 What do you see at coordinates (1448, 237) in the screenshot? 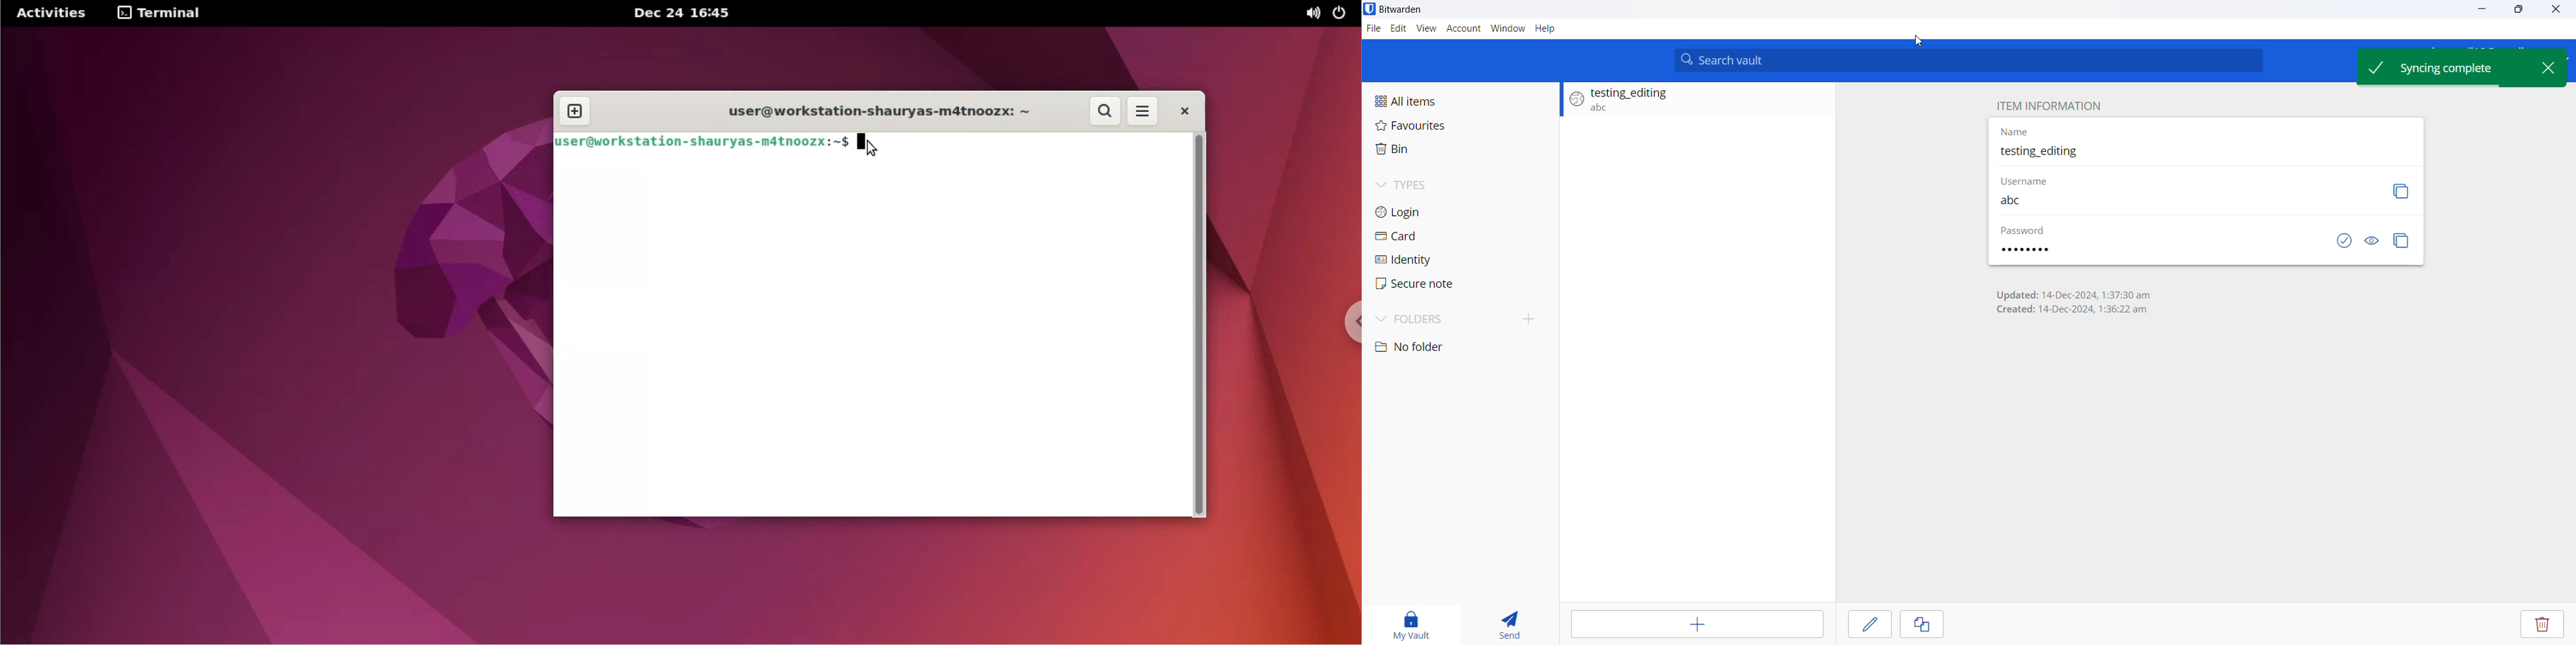
I see `Card` at bounding box center [1448, 237].